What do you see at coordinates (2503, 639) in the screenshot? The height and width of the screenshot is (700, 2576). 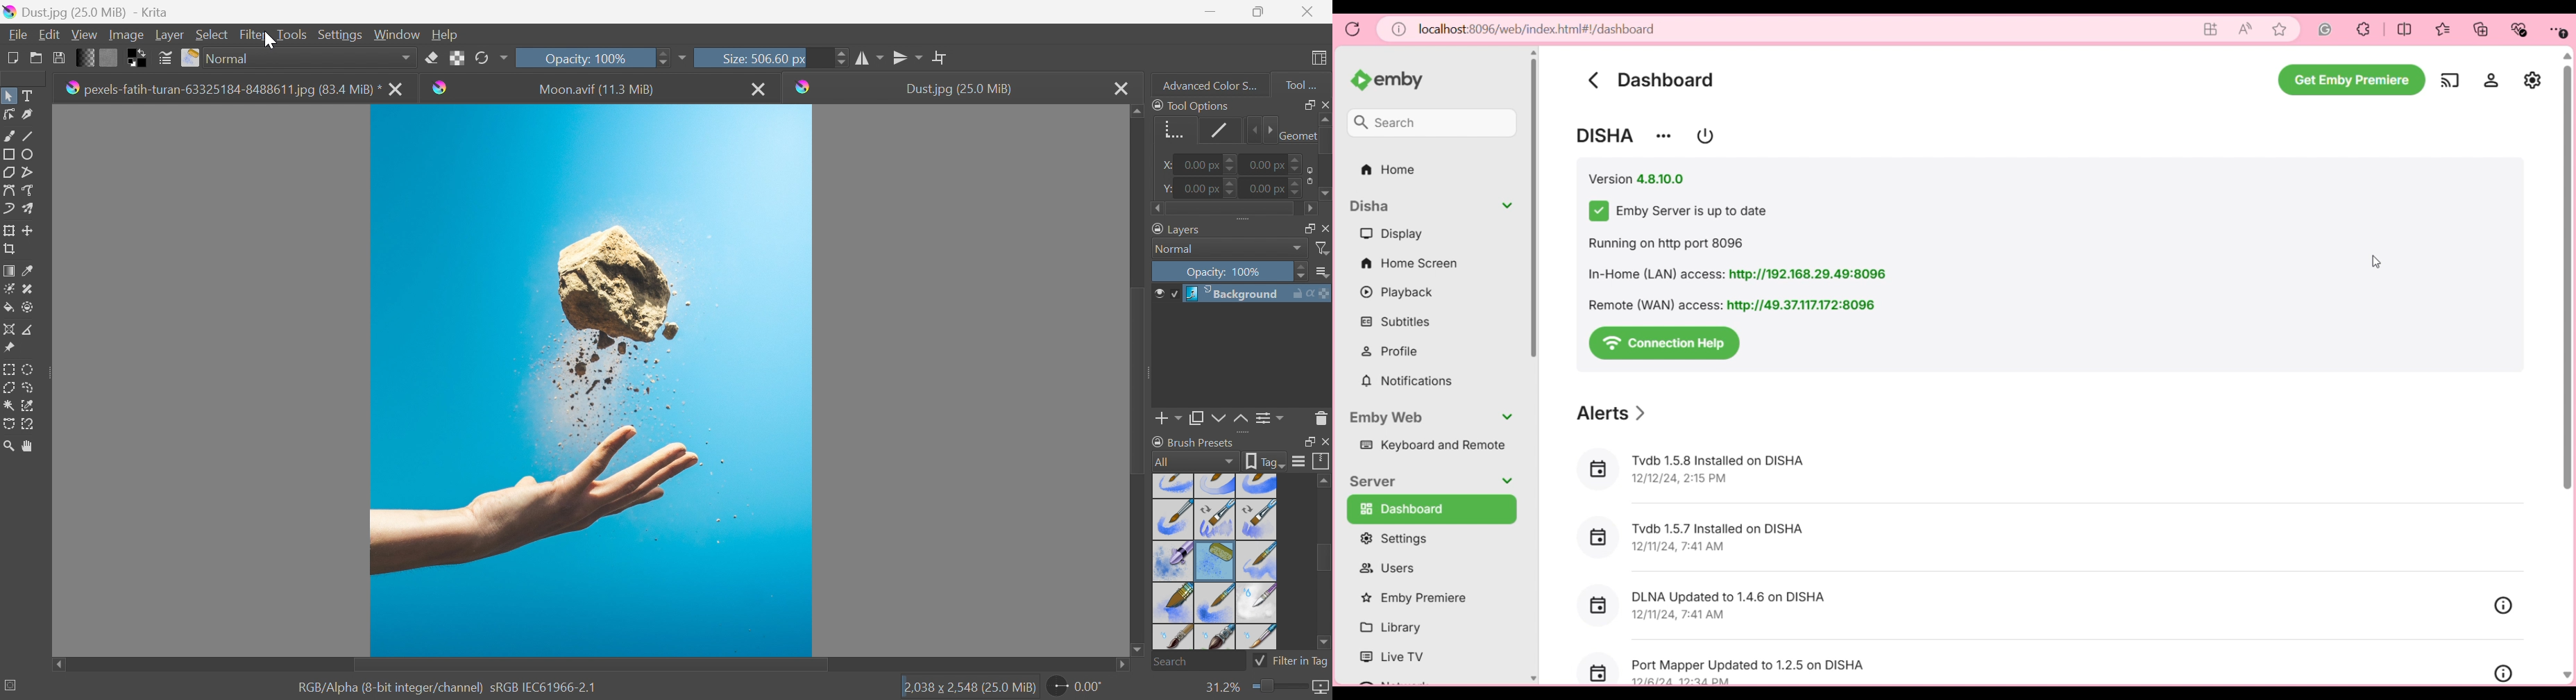 I see `Overview of respective alert` at bounding box center [2503, 639].